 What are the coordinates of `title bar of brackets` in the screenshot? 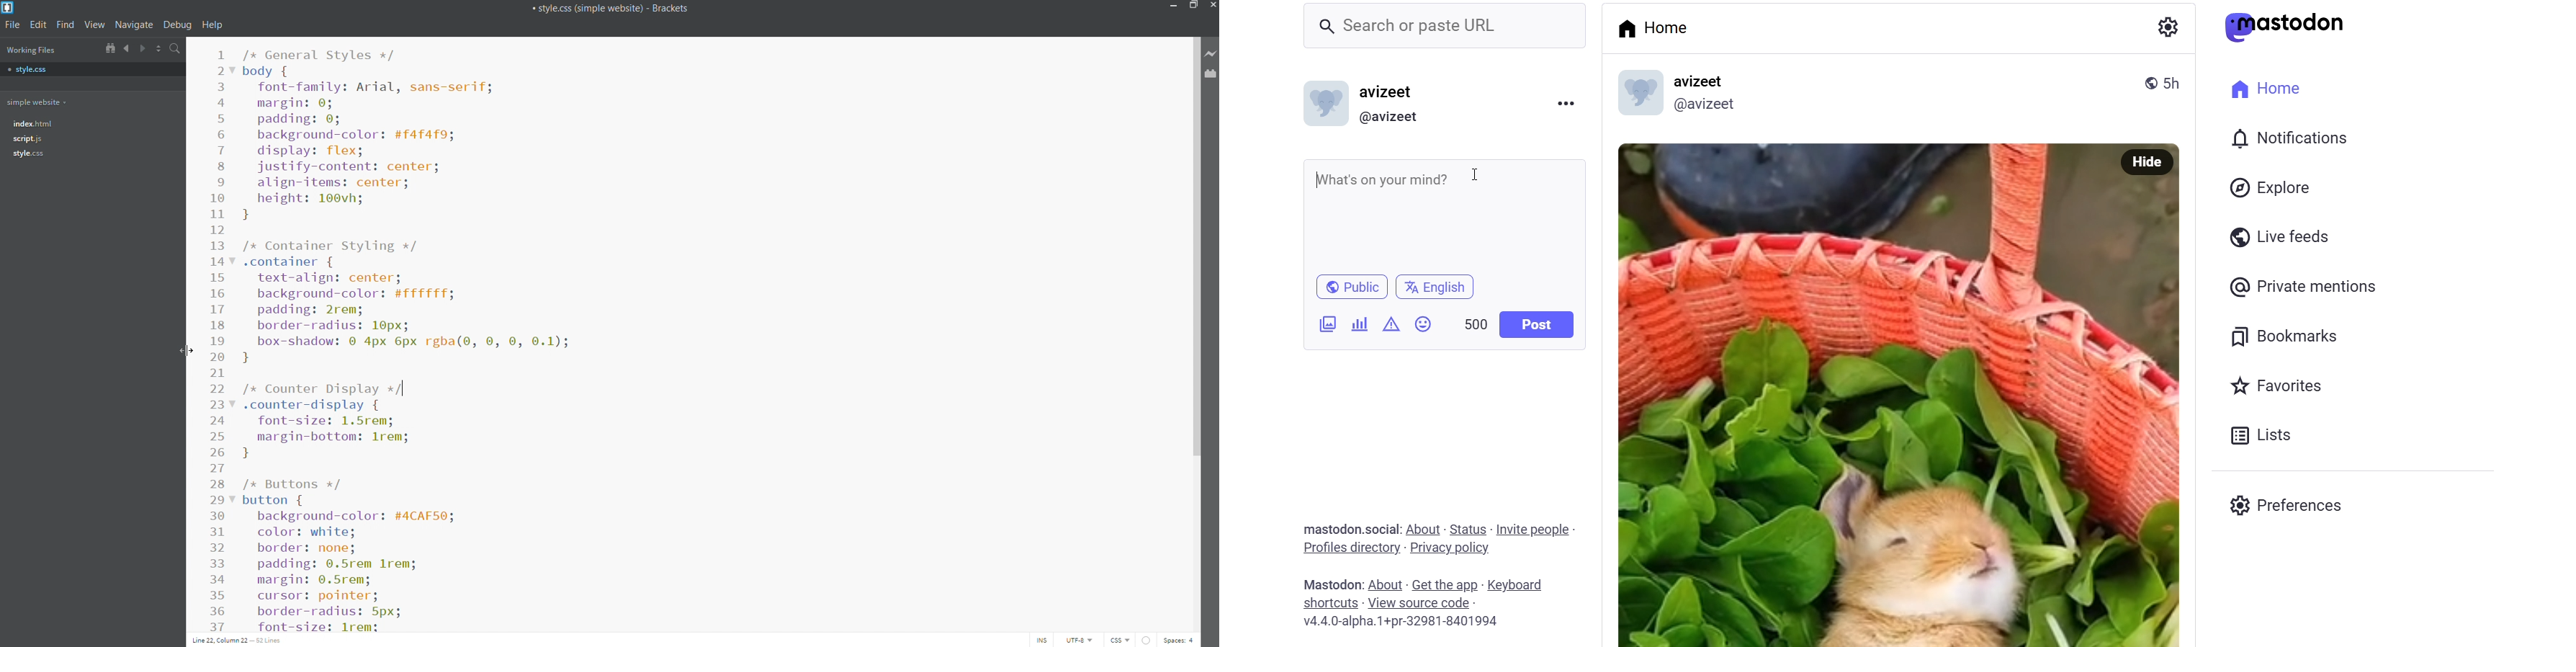 It's located at (610, 8).